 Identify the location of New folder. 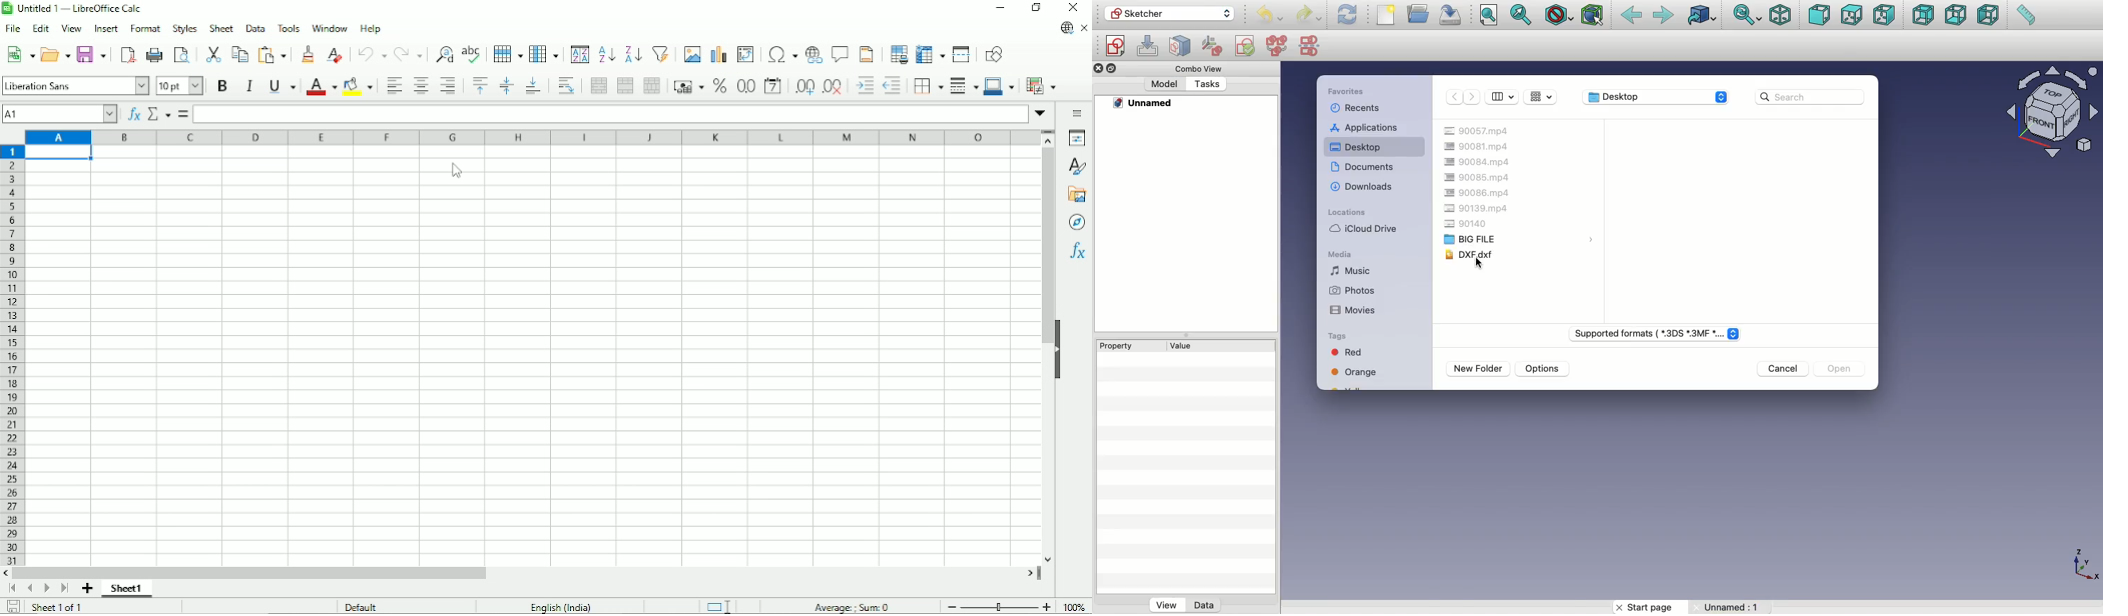
(1481, 369).